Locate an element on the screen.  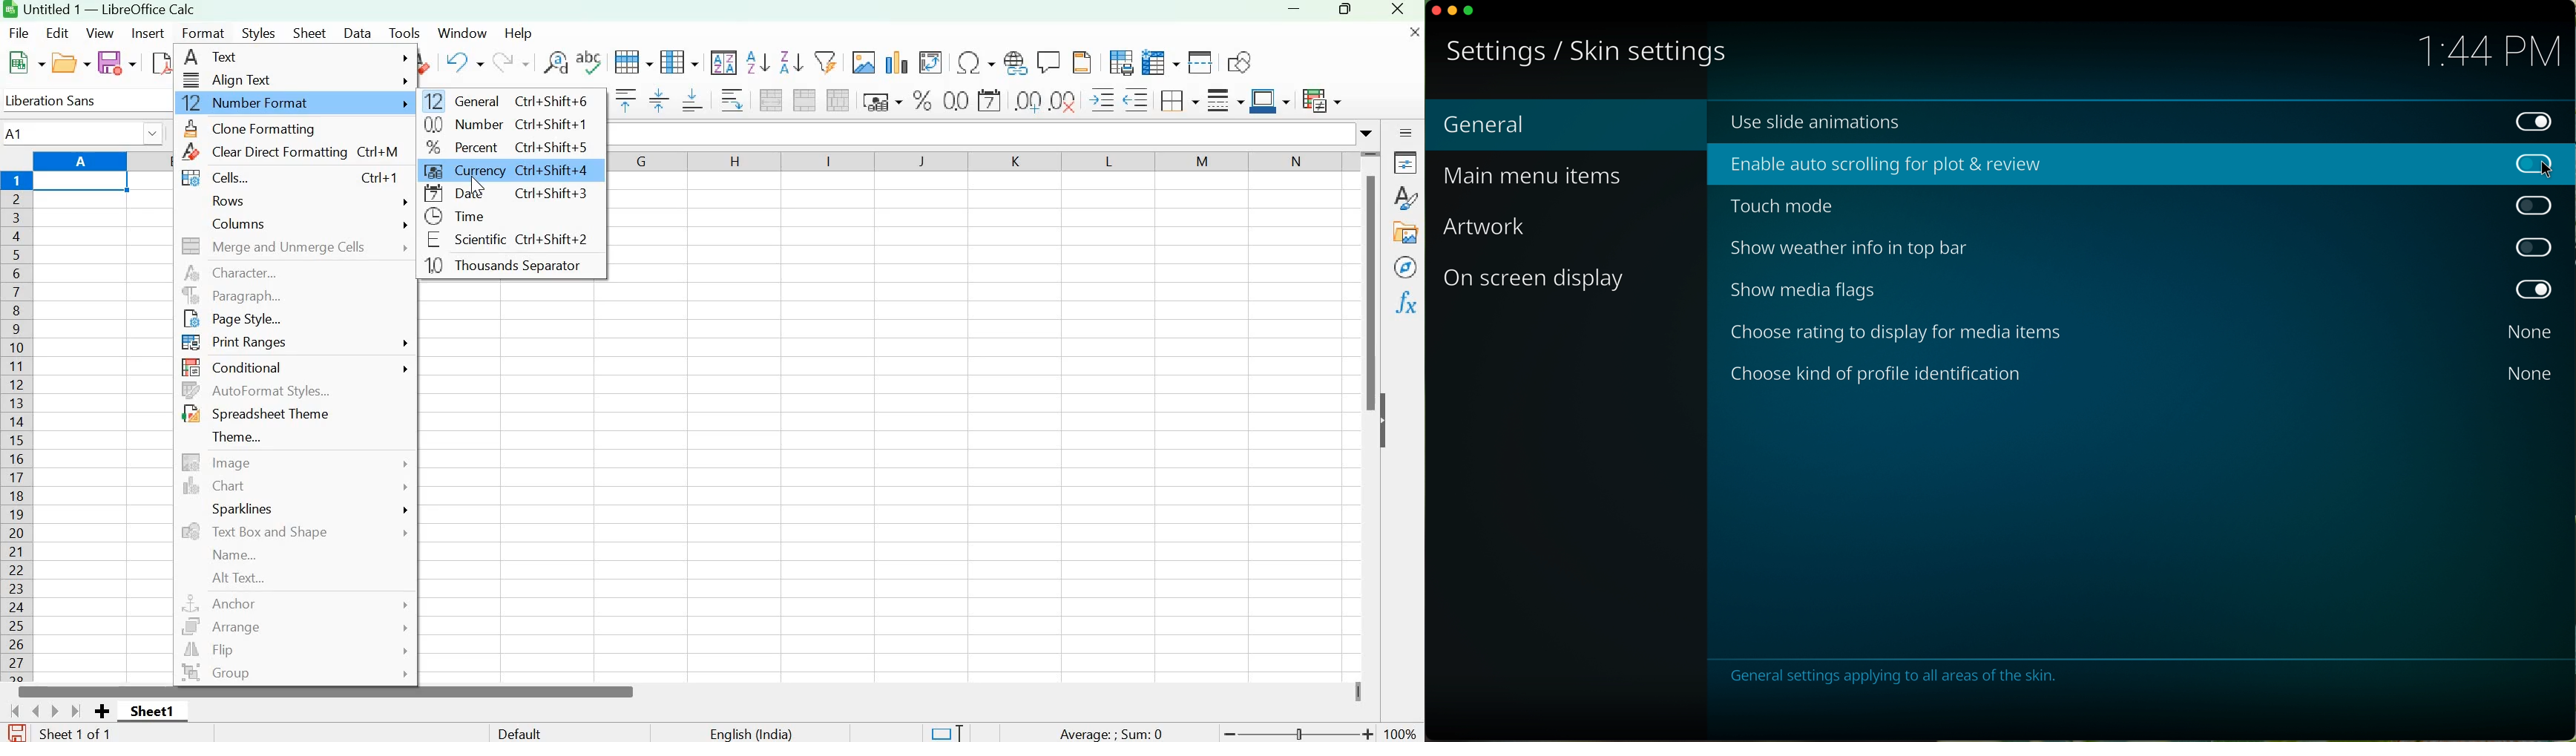
Insert hyperlink is located at coordinates (1016, 60).